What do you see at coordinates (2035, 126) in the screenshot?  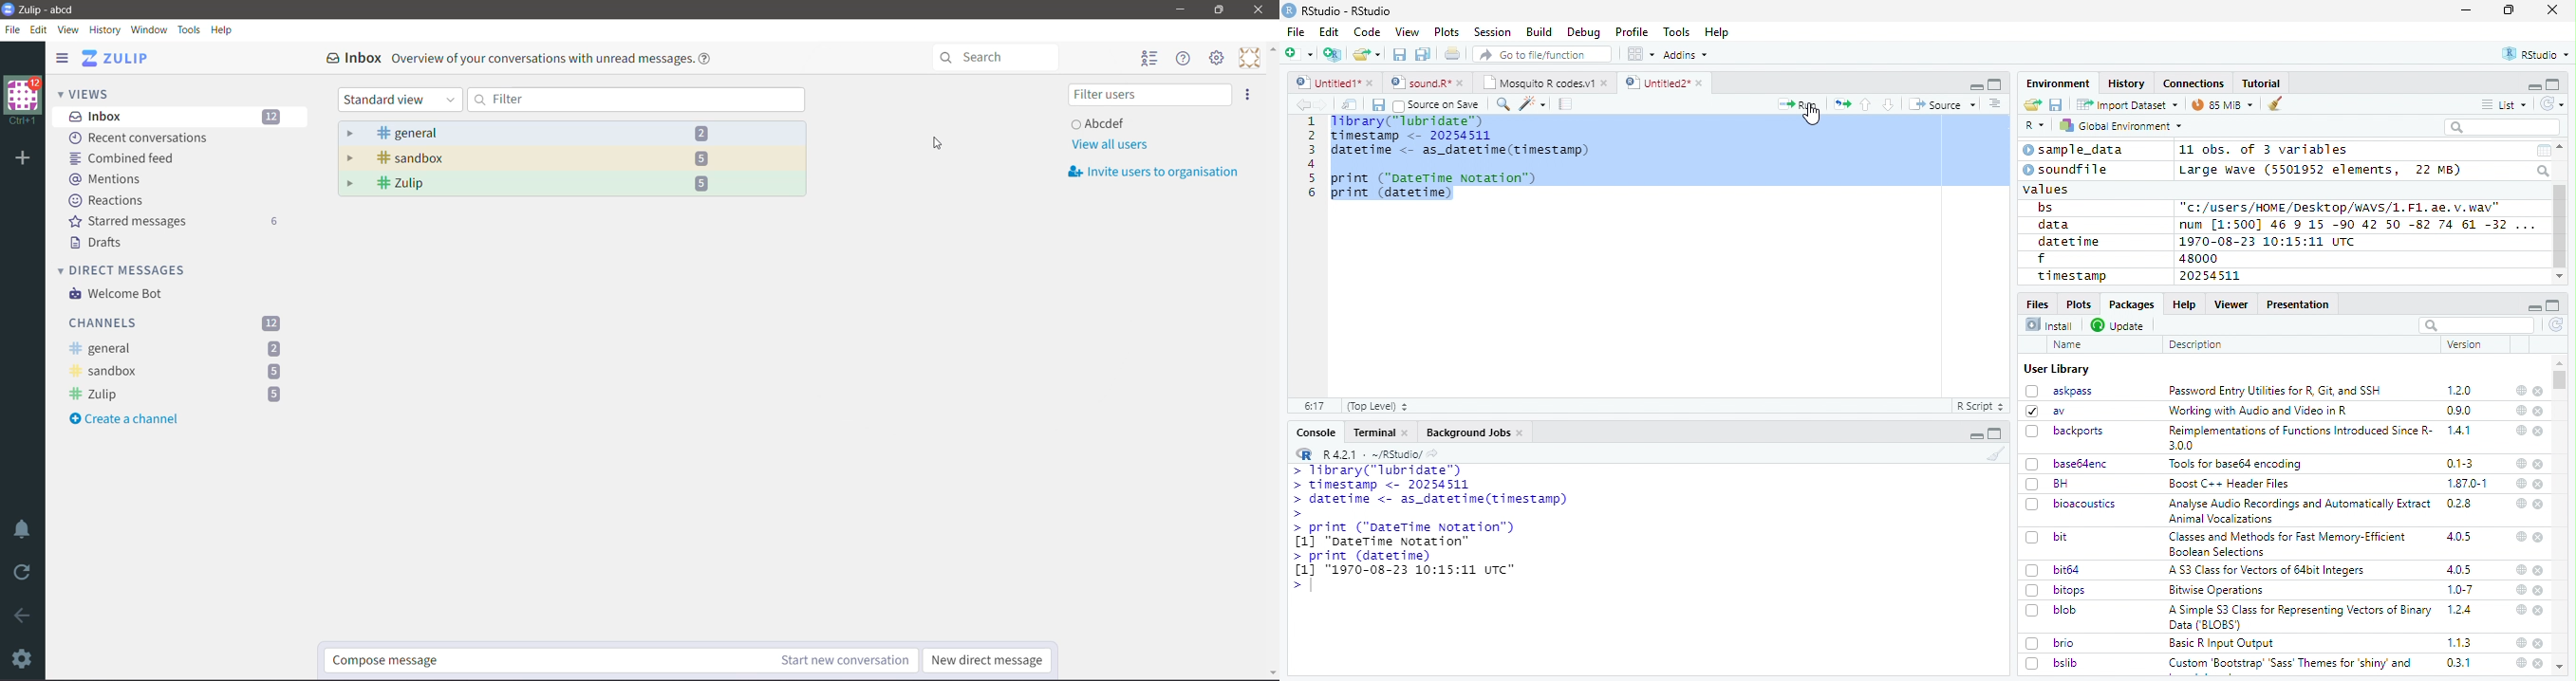 I see `R` at bounding box center [2035, 126].